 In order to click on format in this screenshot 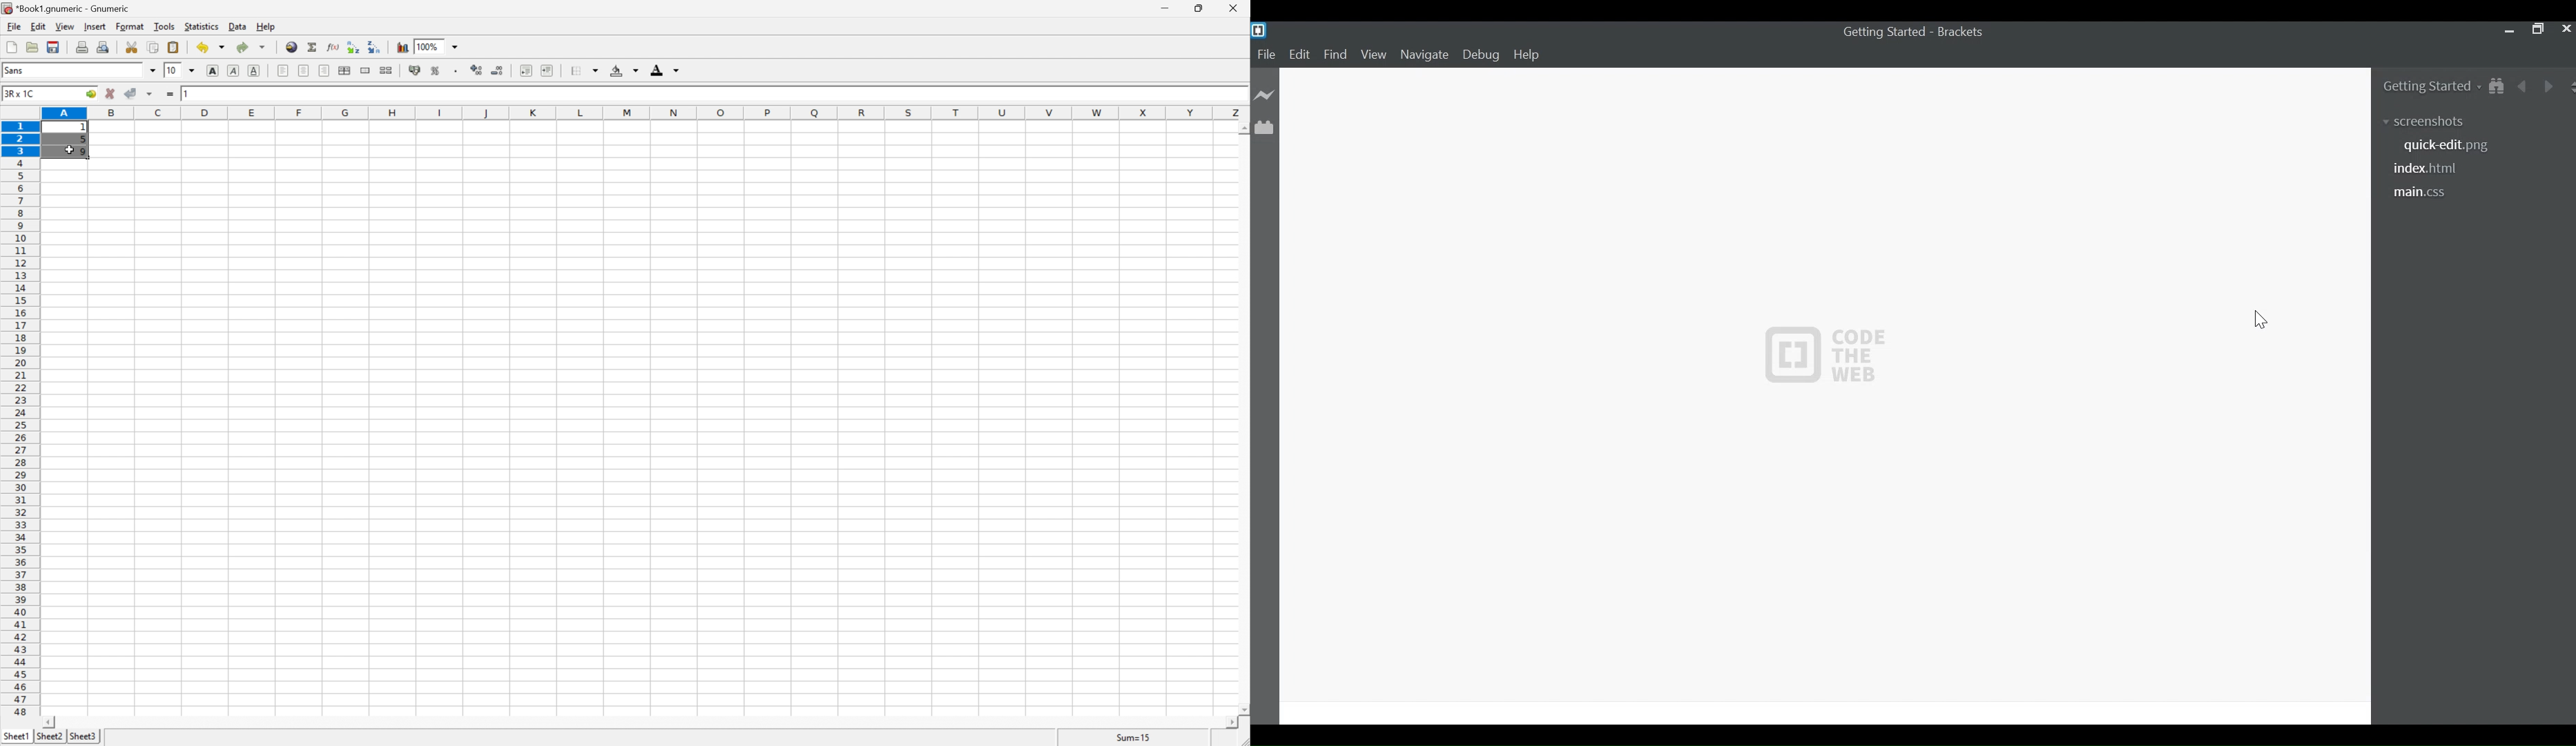, I will do `click(131, 26)`.